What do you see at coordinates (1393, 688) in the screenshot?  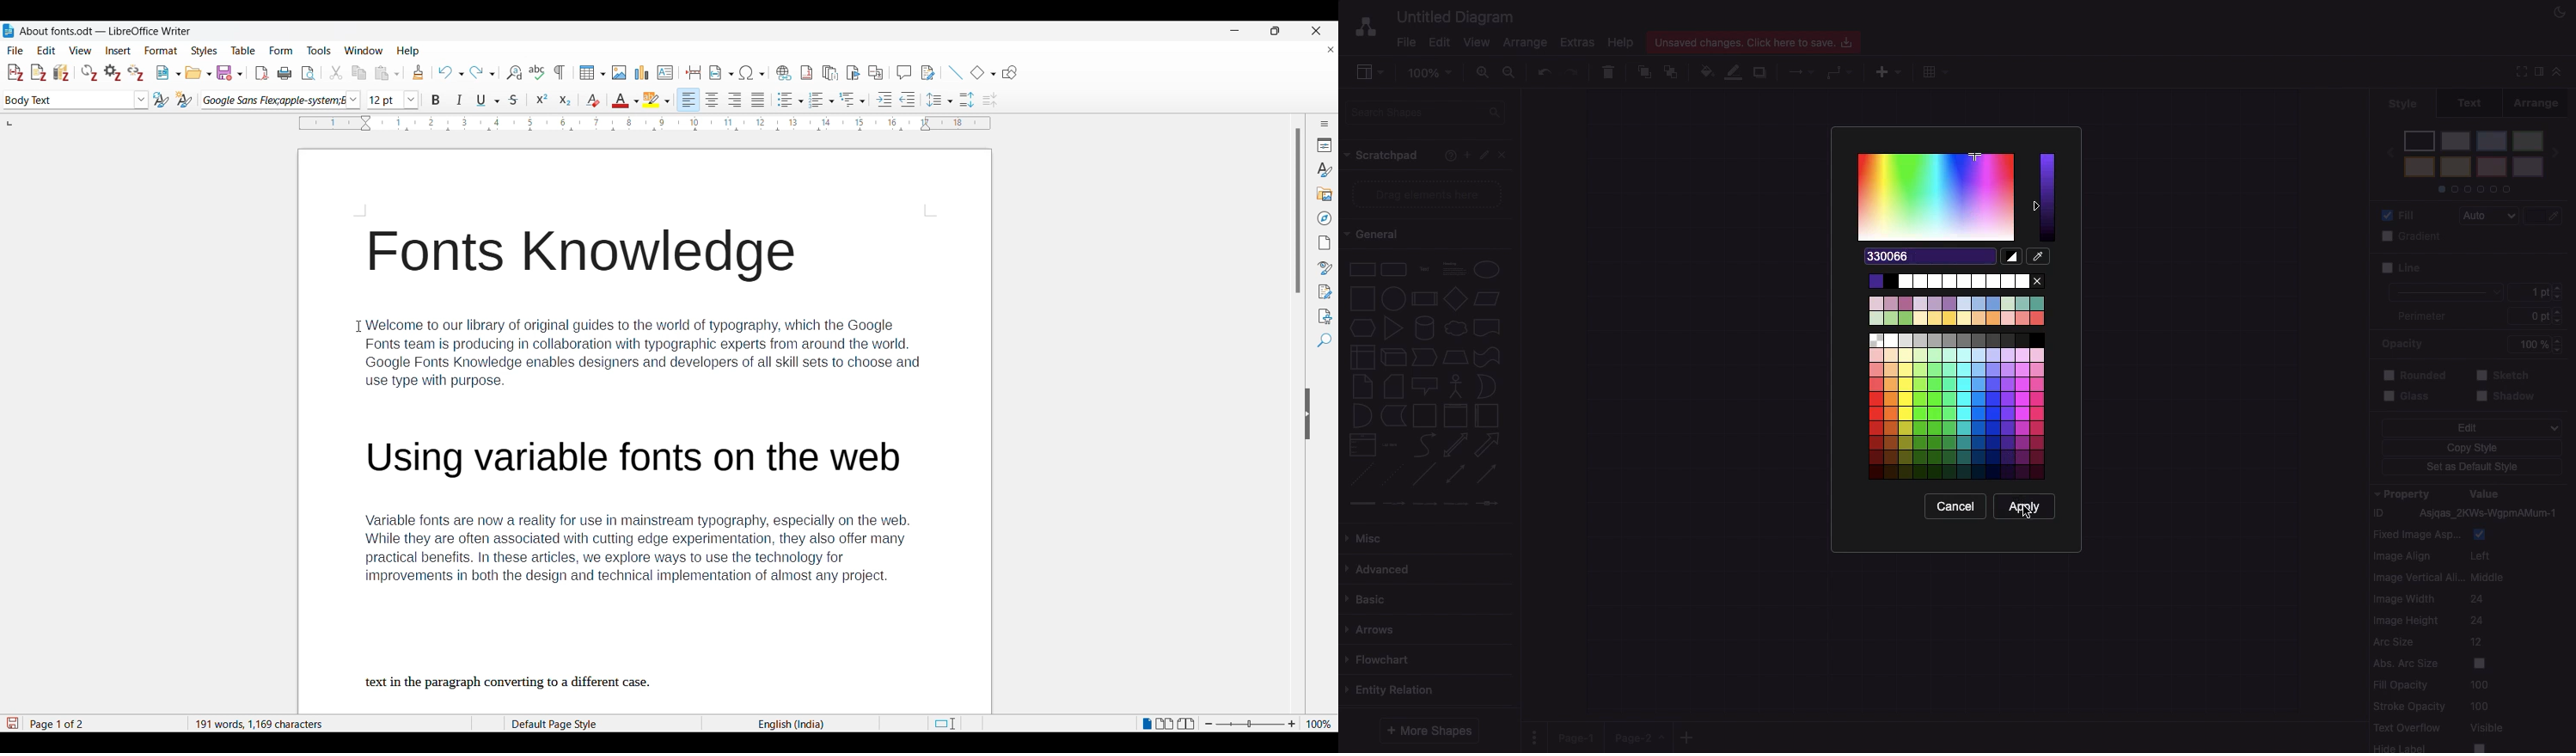 I see `Entity relation` at bounding box center [1393, 688].